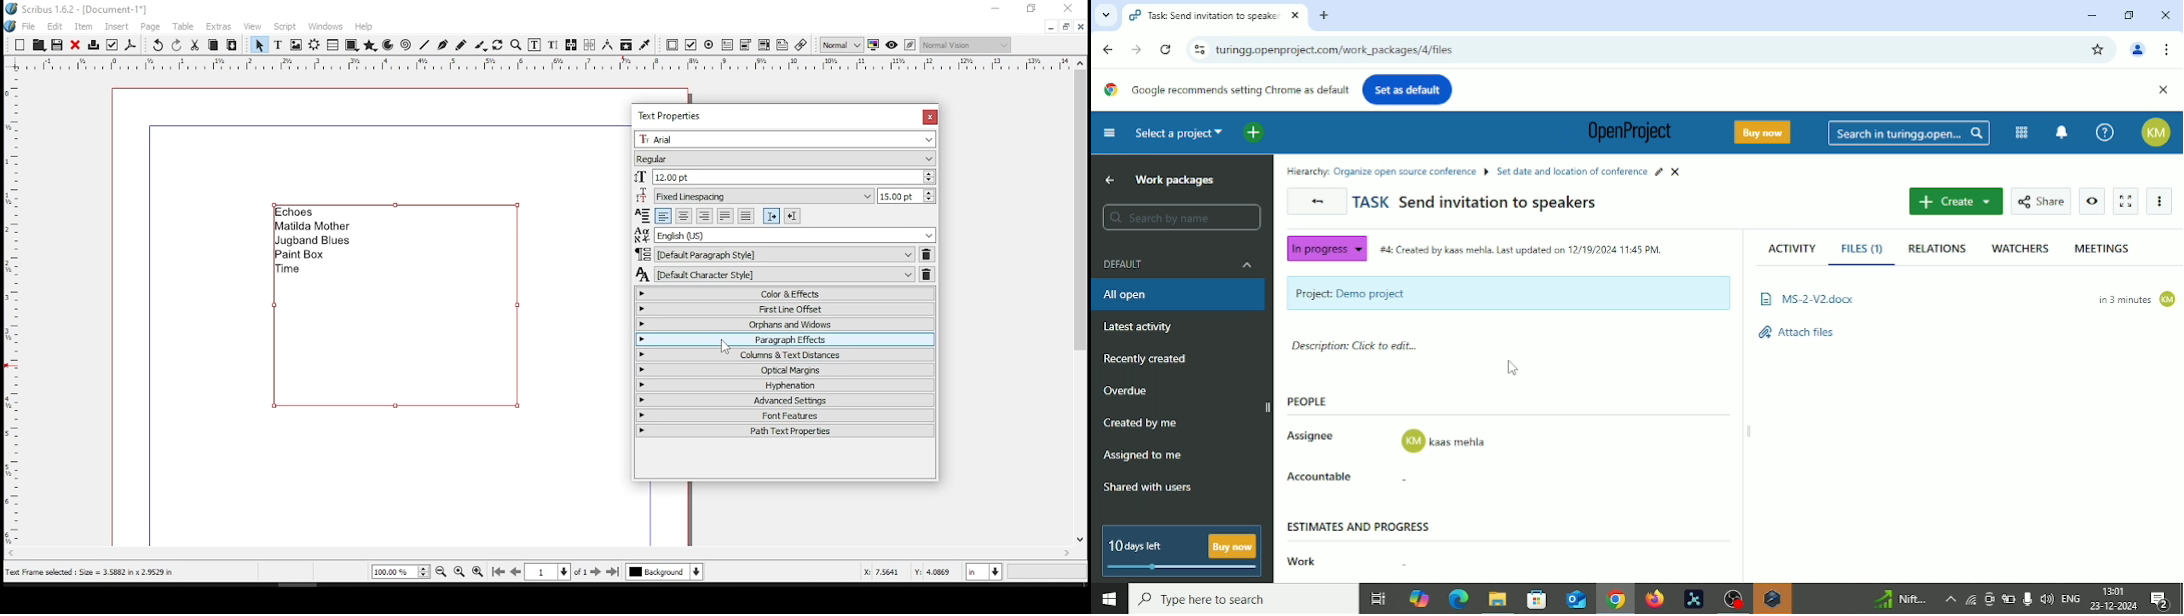 Image resolution: width=2184 pixels, height=616 pixels. Describe the element at coordinates (499, 44) in the screenshot. I see `rotate item` at that location.